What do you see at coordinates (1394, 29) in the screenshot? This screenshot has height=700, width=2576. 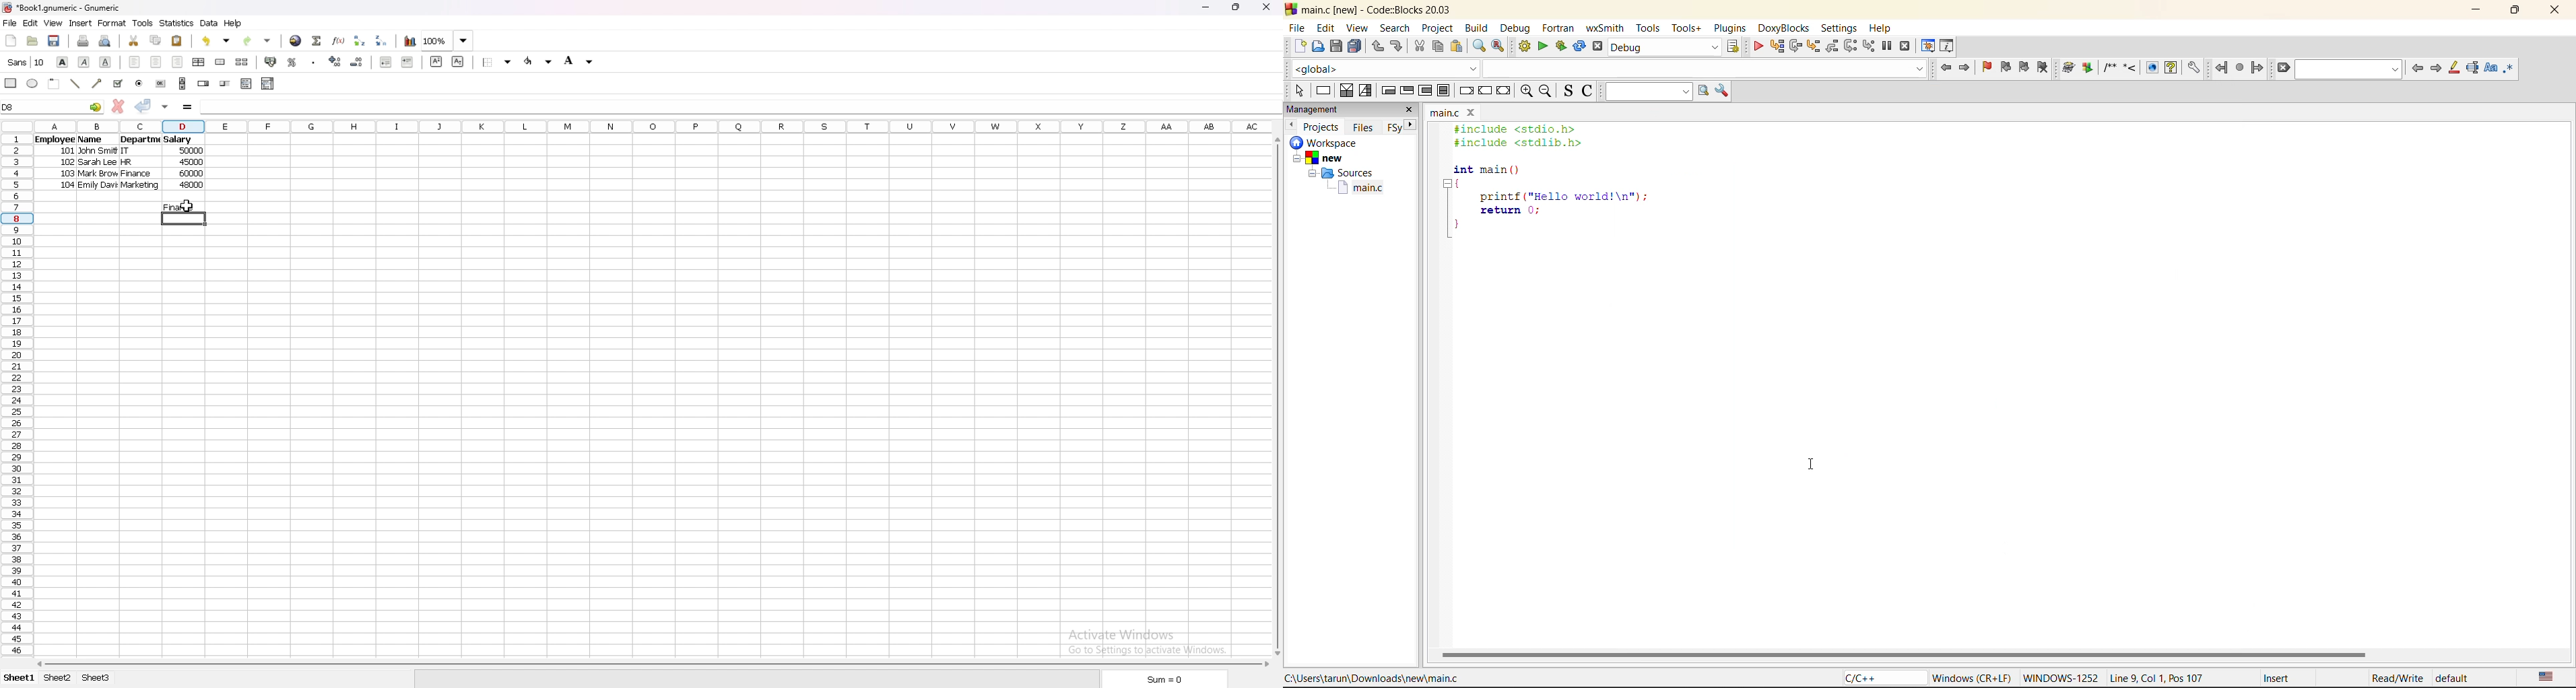 I see `search` at bounding box center [1394, 29].